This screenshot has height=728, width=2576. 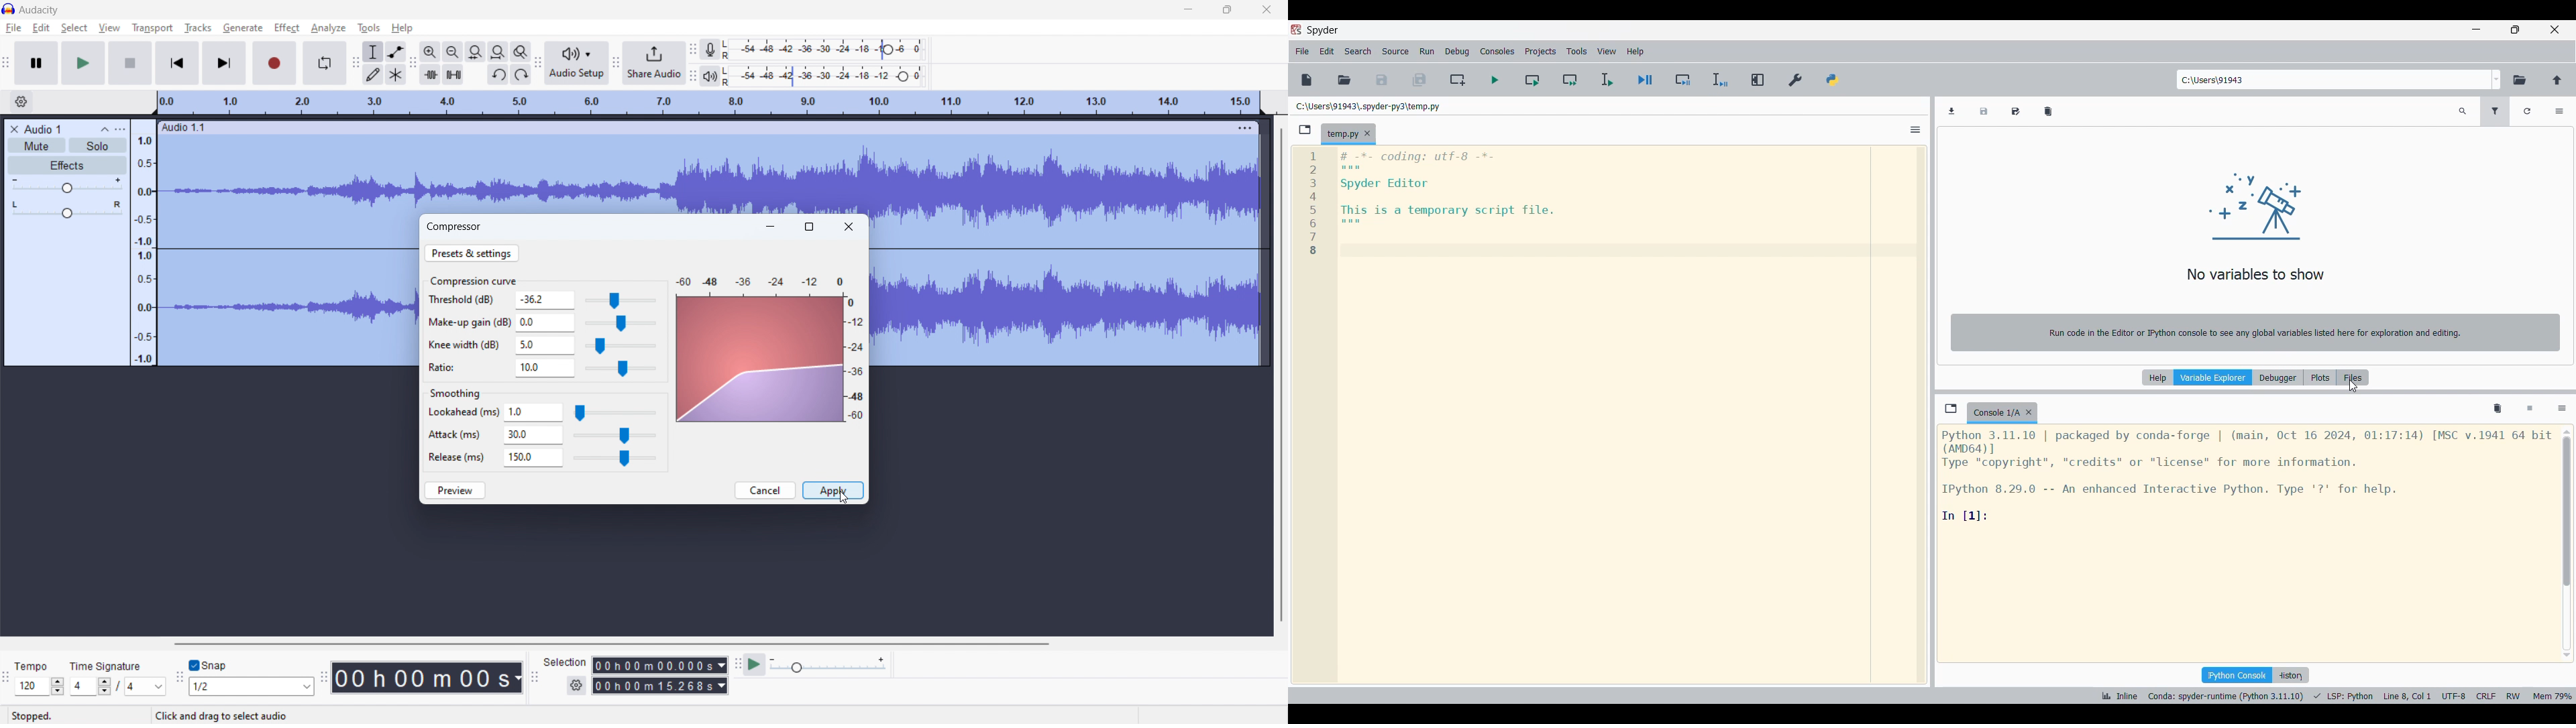 What do you see at coordinates (610, 644) in the screenshot?
I see `horizontal scrollbar` at bounding box center [610, 644].